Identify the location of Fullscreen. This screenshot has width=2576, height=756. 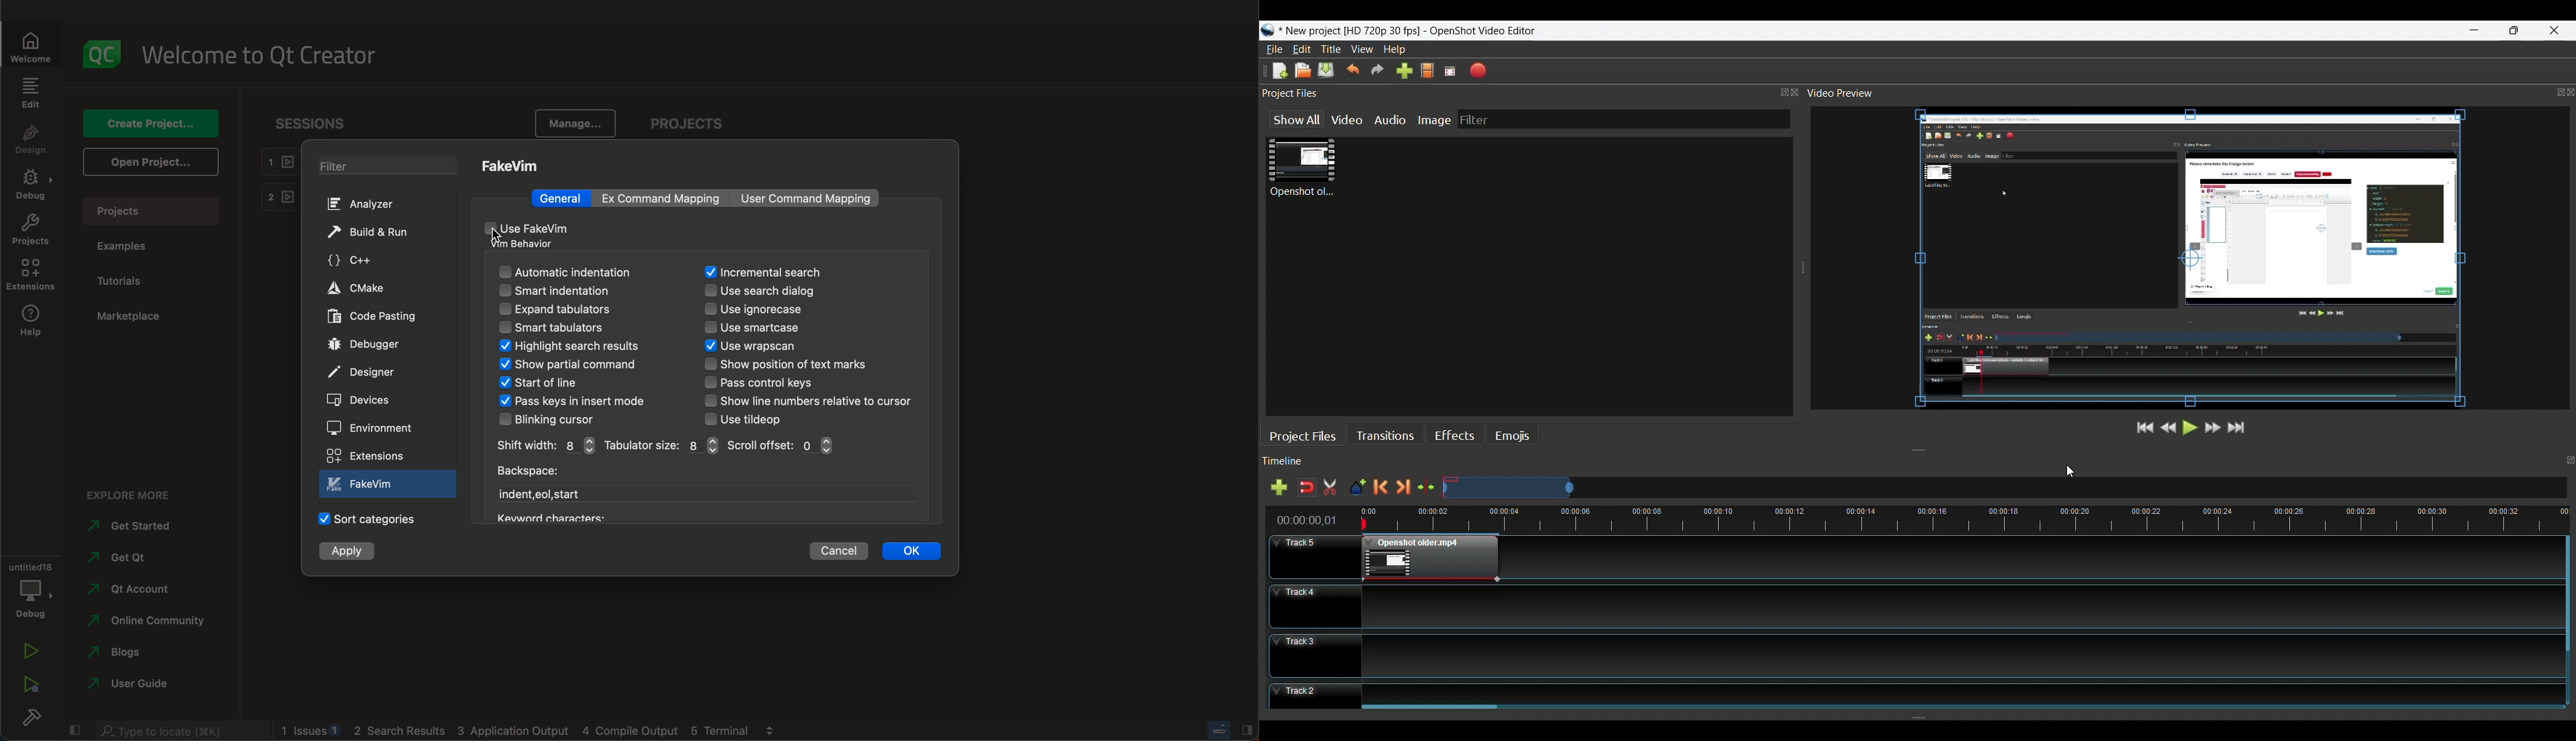
(1451, 71).